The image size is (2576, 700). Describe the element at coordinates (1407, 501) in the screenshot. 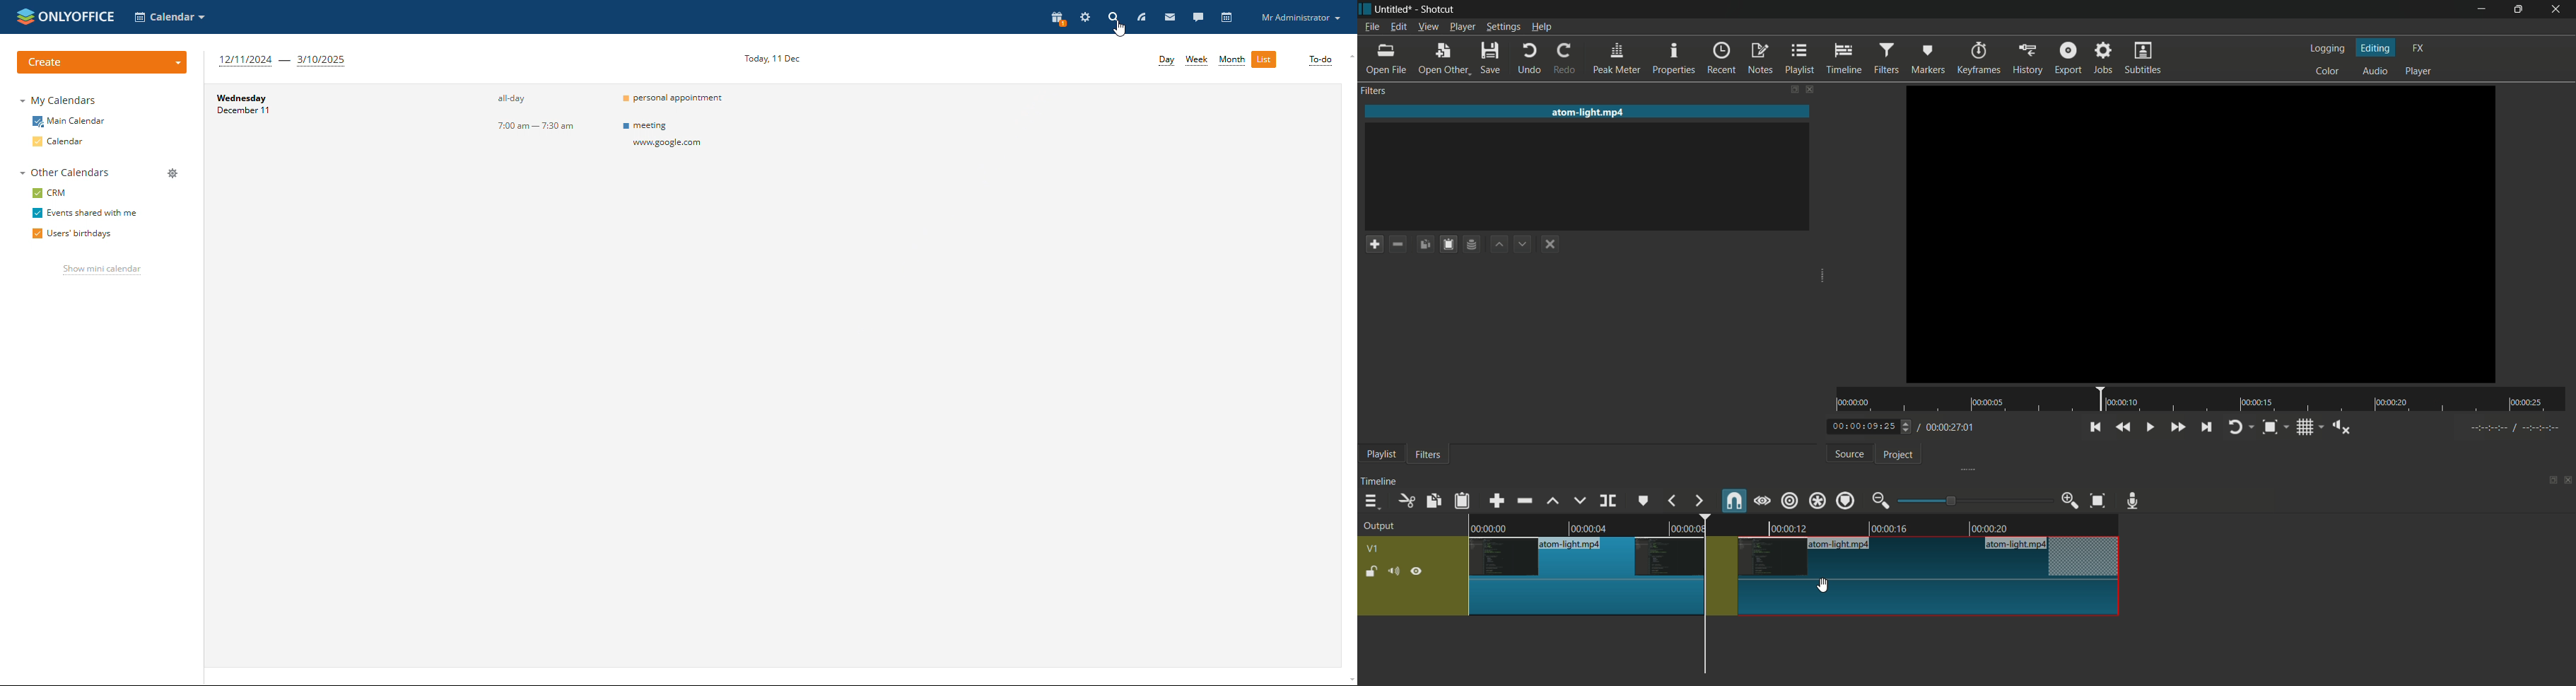

I see `cut` at that location.